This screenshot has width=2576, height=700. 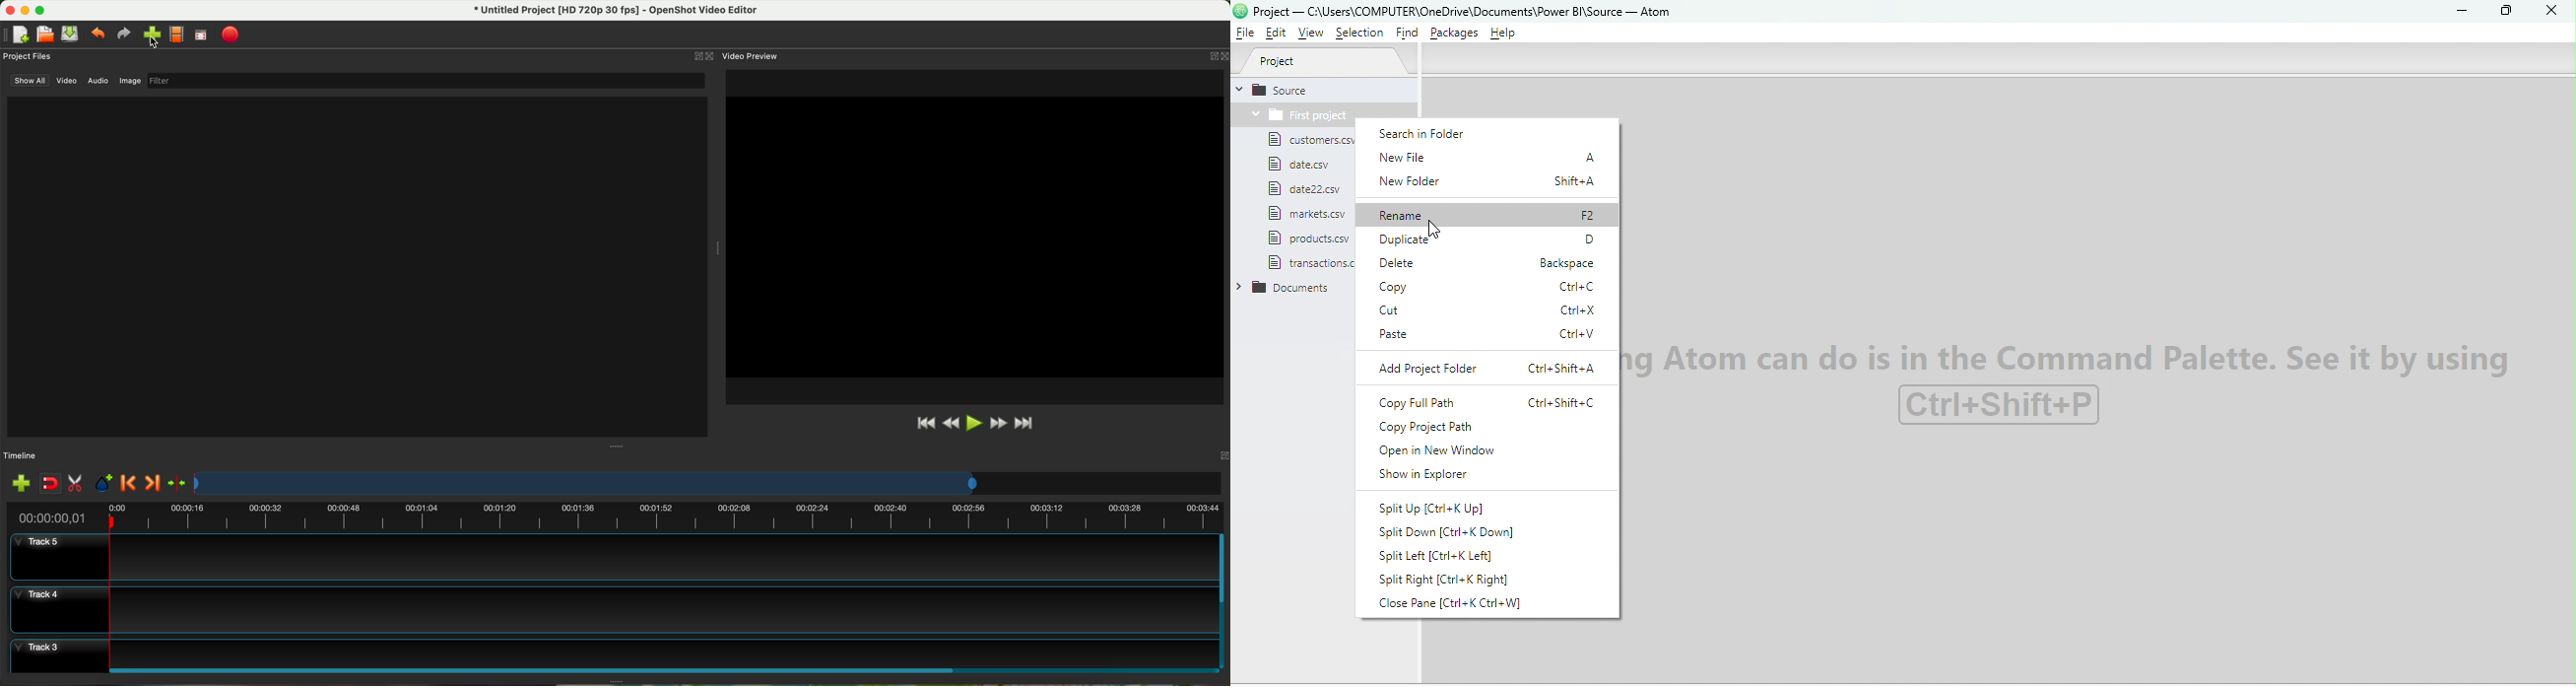 I want to click on Delete, so click(x=1493, y=261).